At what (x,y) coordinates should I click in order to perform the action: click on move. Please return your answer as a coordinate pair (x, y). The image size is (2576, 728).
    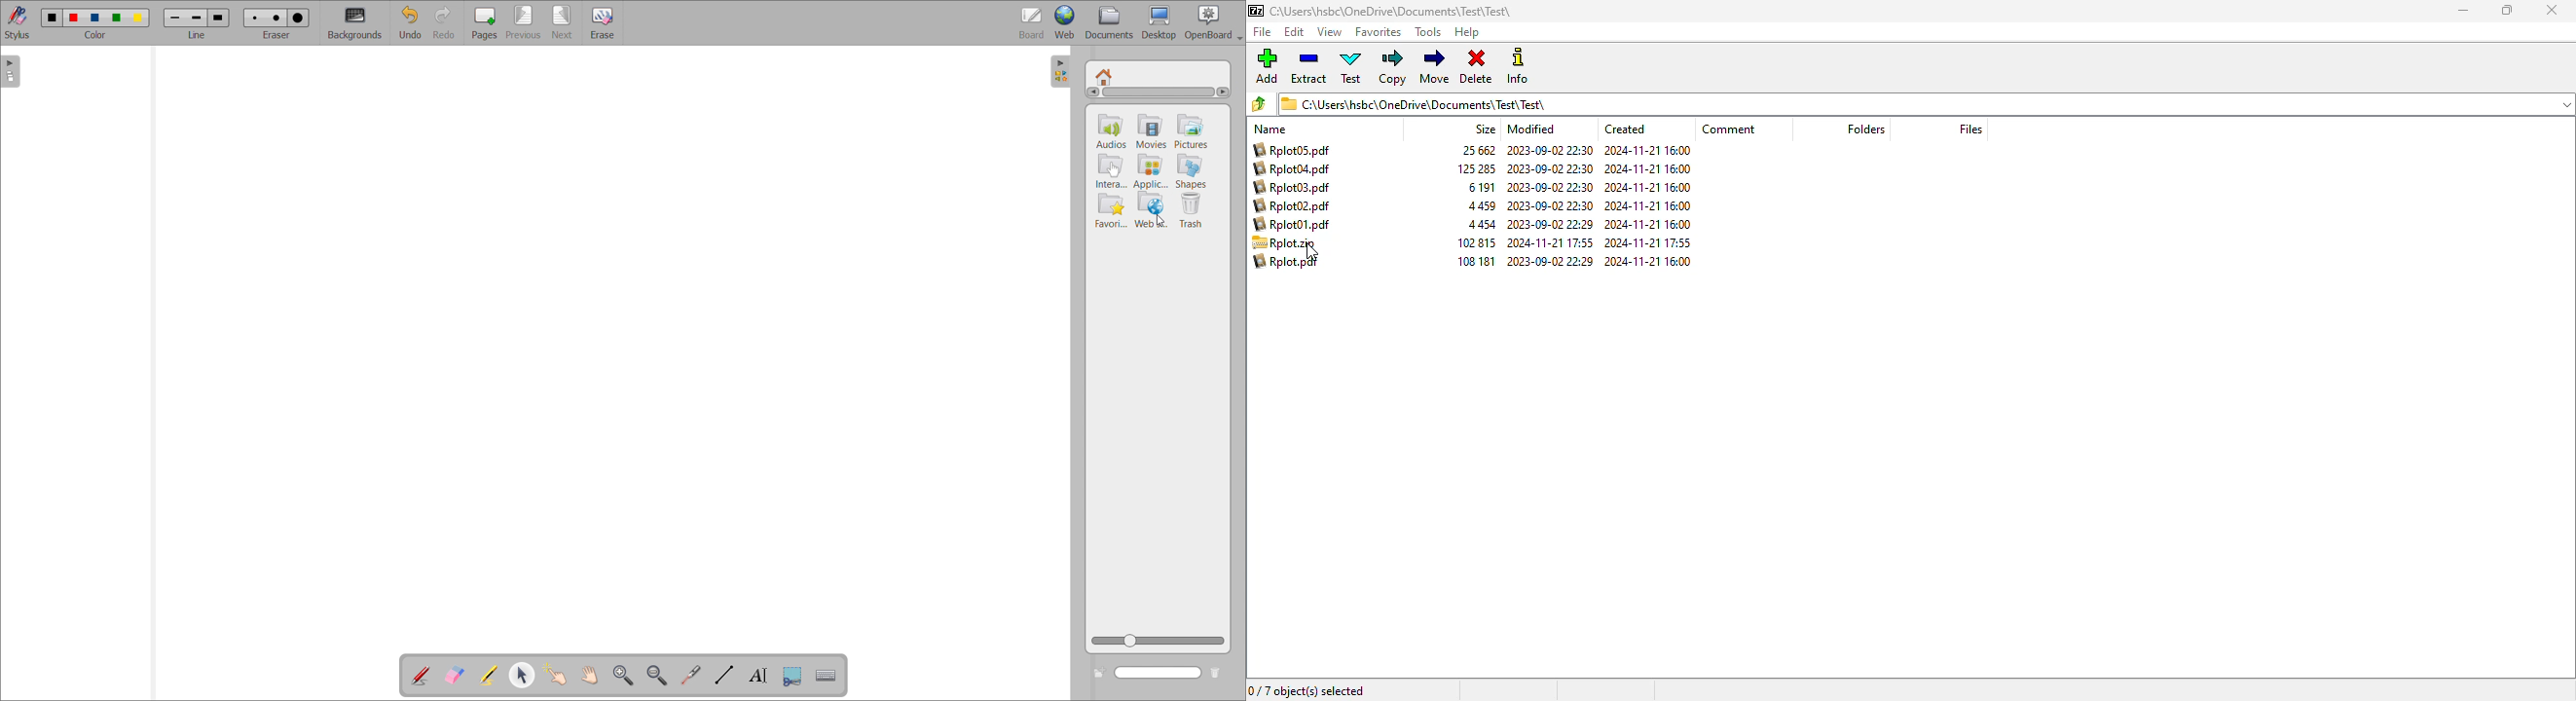
    Looking at the image, I should click on (1434, 66).